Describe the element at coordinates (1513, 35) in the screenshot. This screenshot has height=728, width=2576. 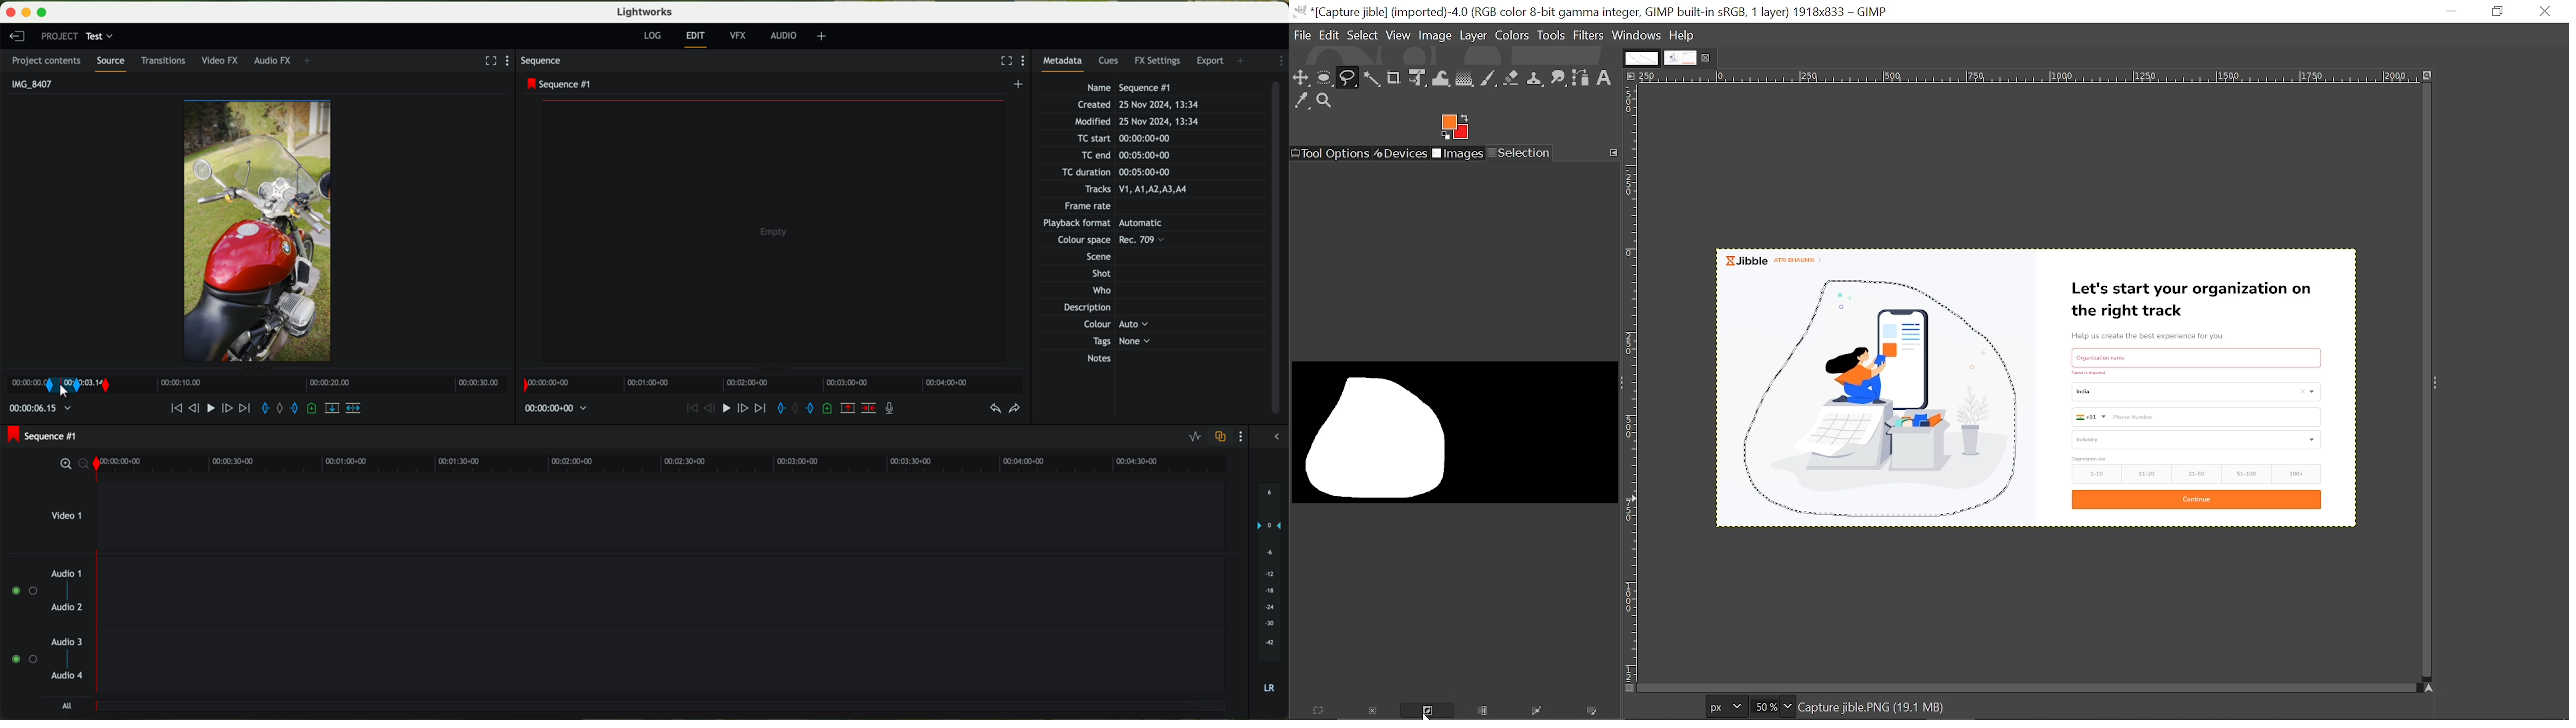
I see `Colors` at that location.